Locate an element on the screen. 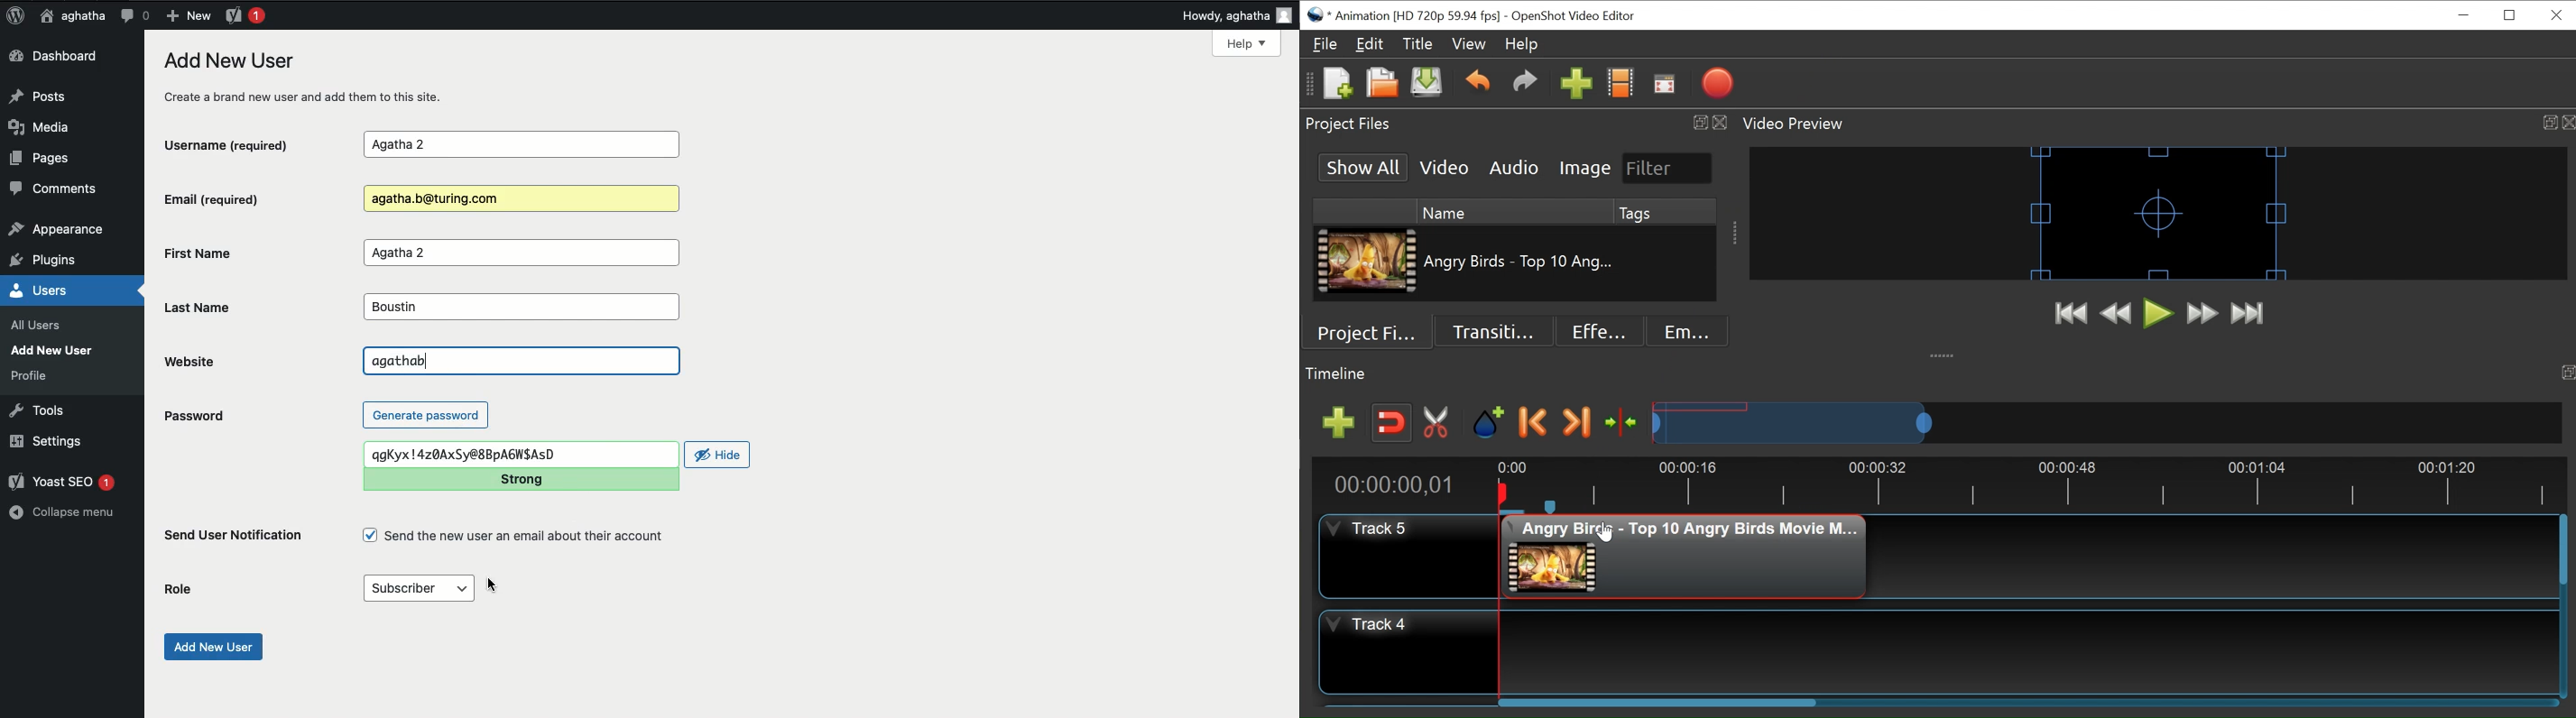 The width and height of the screenshot is (2576, 728). Choose Profile is located at coordinates (1620, 86).